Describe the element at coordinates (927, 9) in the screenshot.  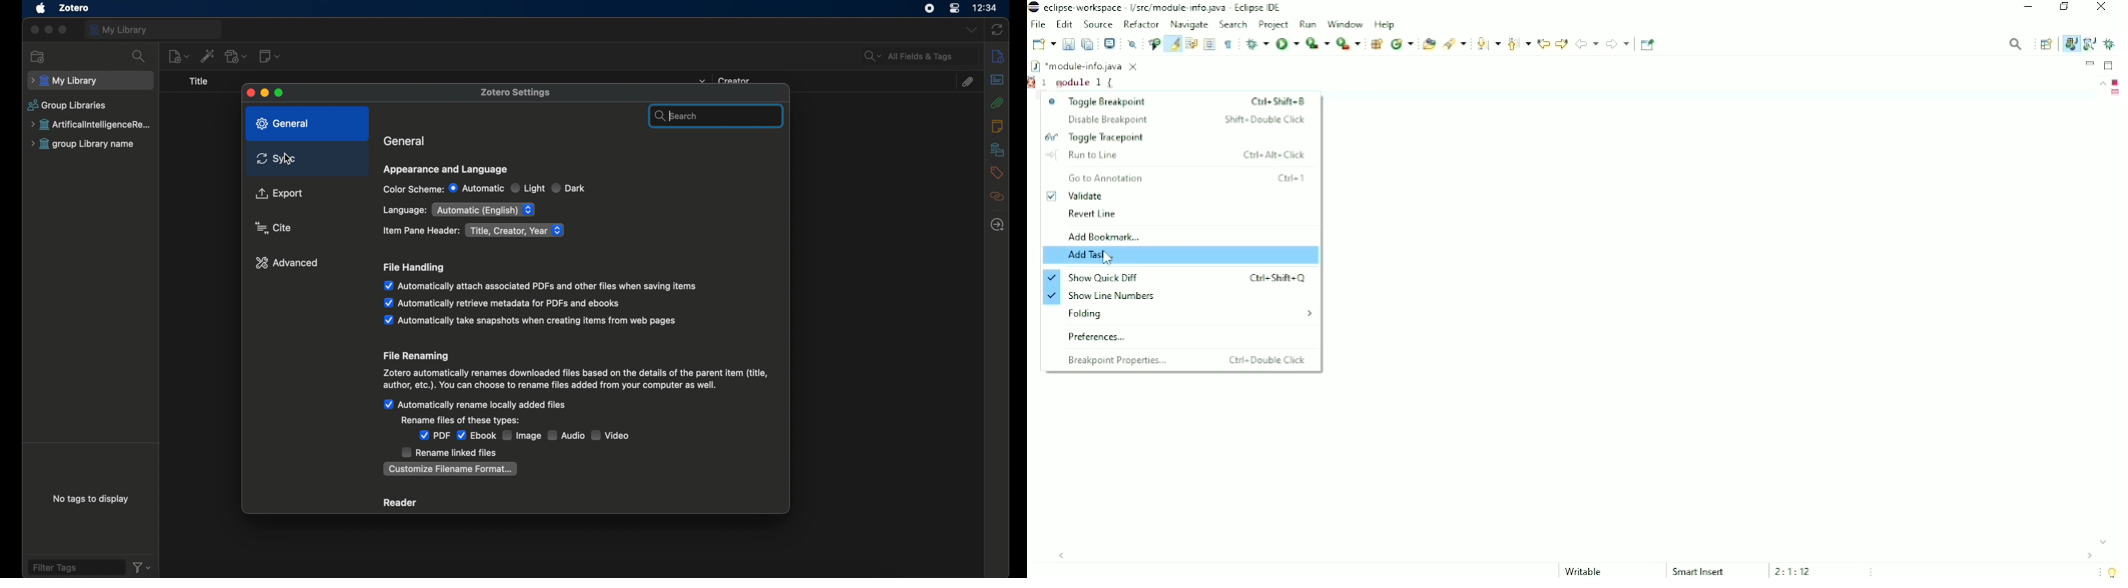
I see `screen recorder` at that location.